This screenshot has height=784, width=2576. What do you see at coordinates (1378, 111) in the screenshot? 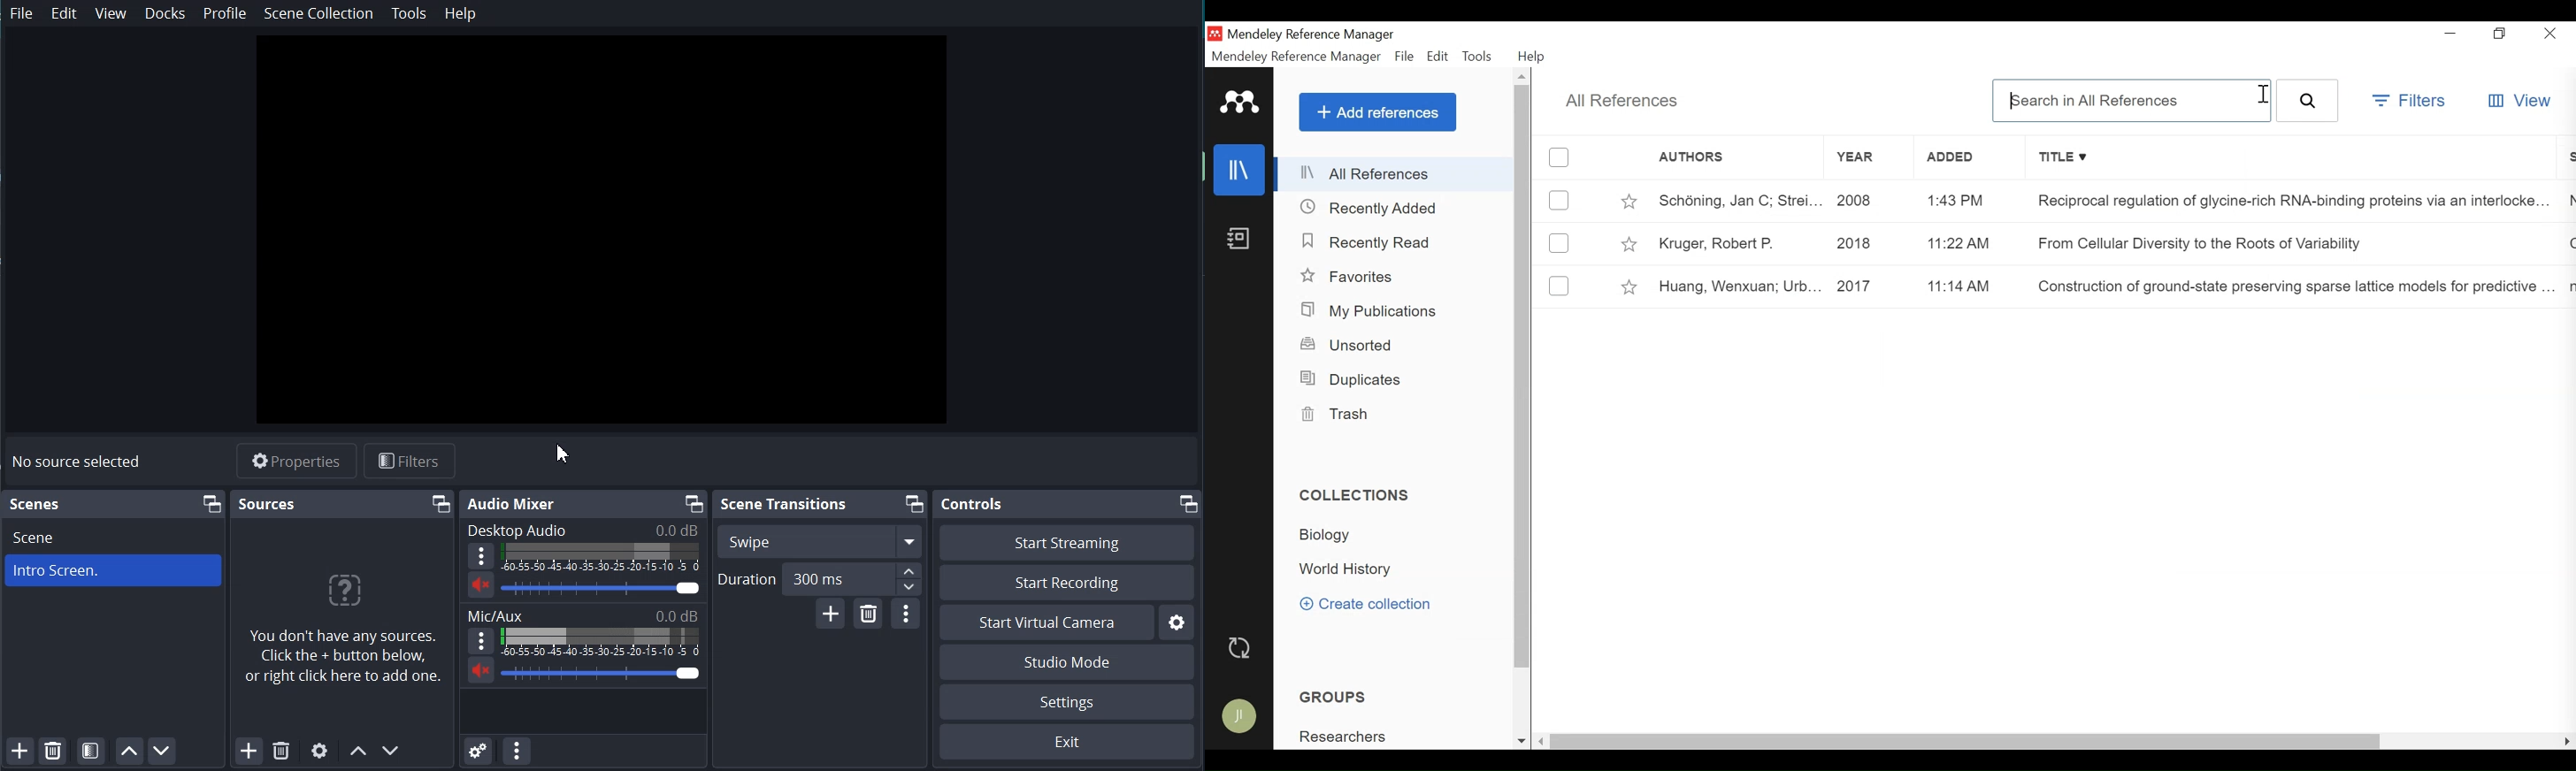
I see `Add References` at bounding box center [1378, 111].